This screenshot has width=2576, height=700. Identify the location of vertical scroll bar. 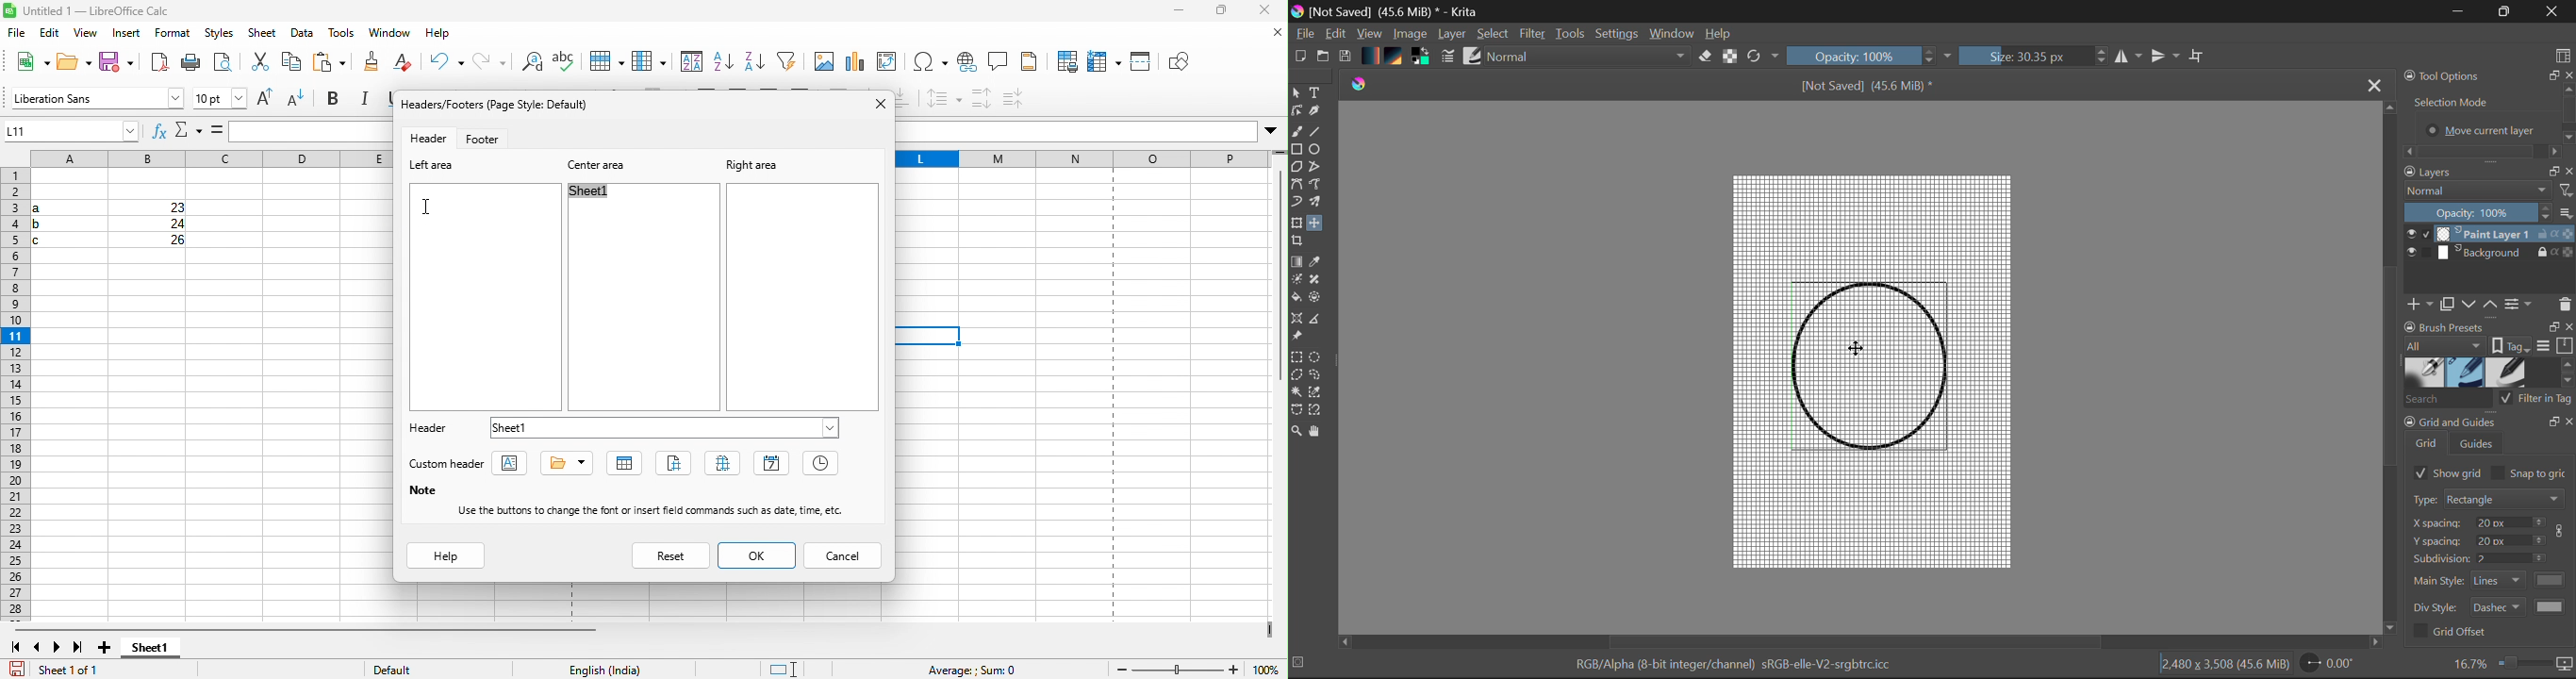
(1278, 276).